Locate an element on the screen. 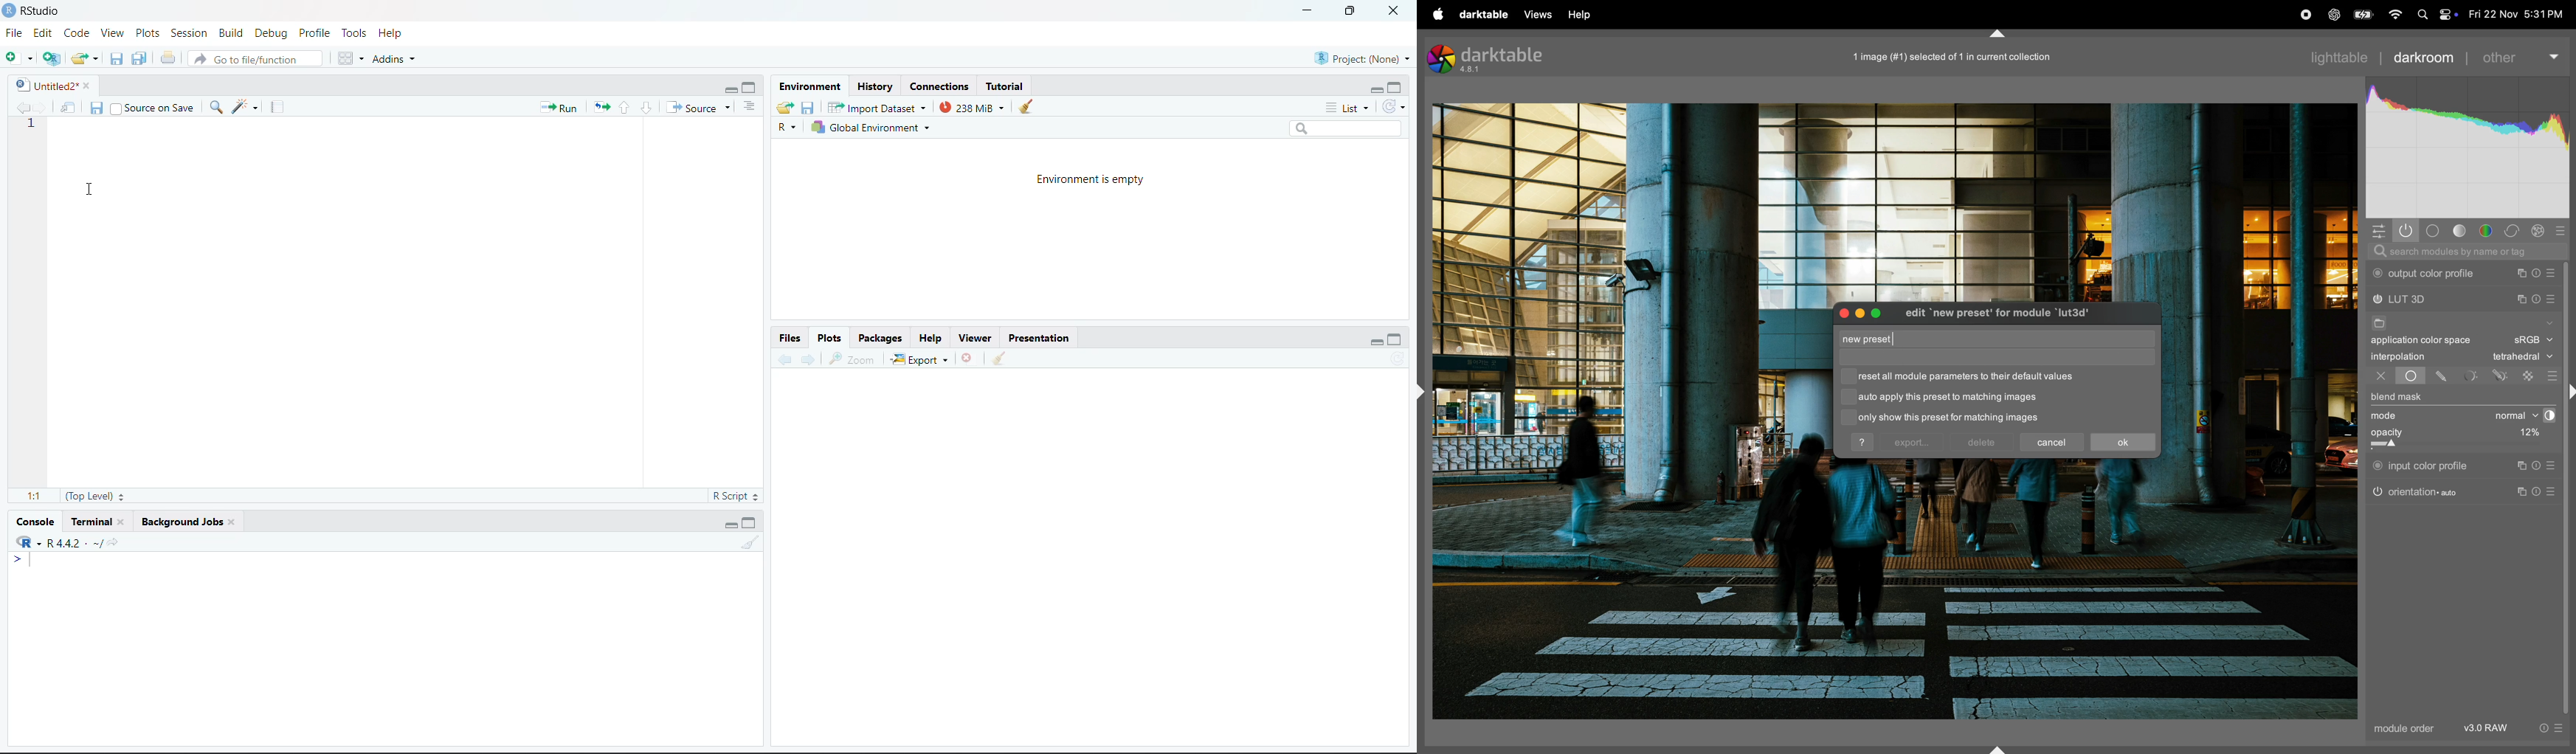  options is located at coordinates (750, 107).